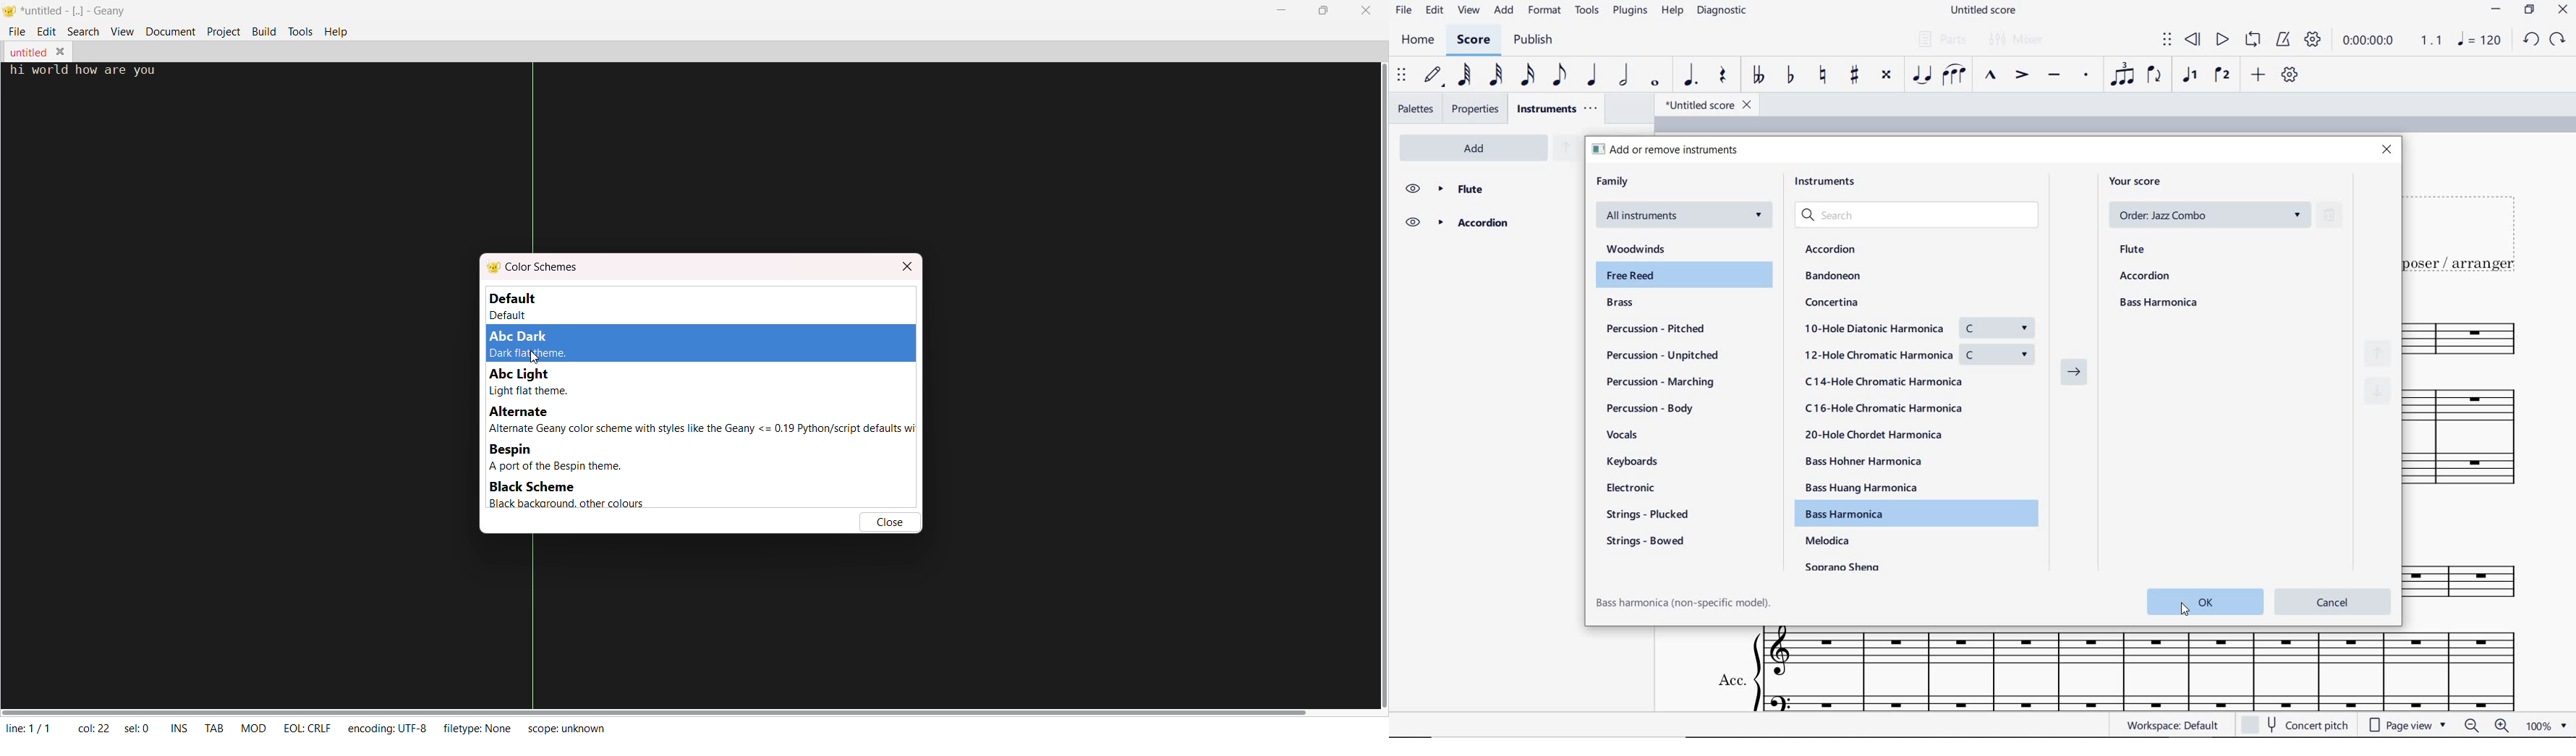  I want to click on zoom factor, so click(2537, 727).